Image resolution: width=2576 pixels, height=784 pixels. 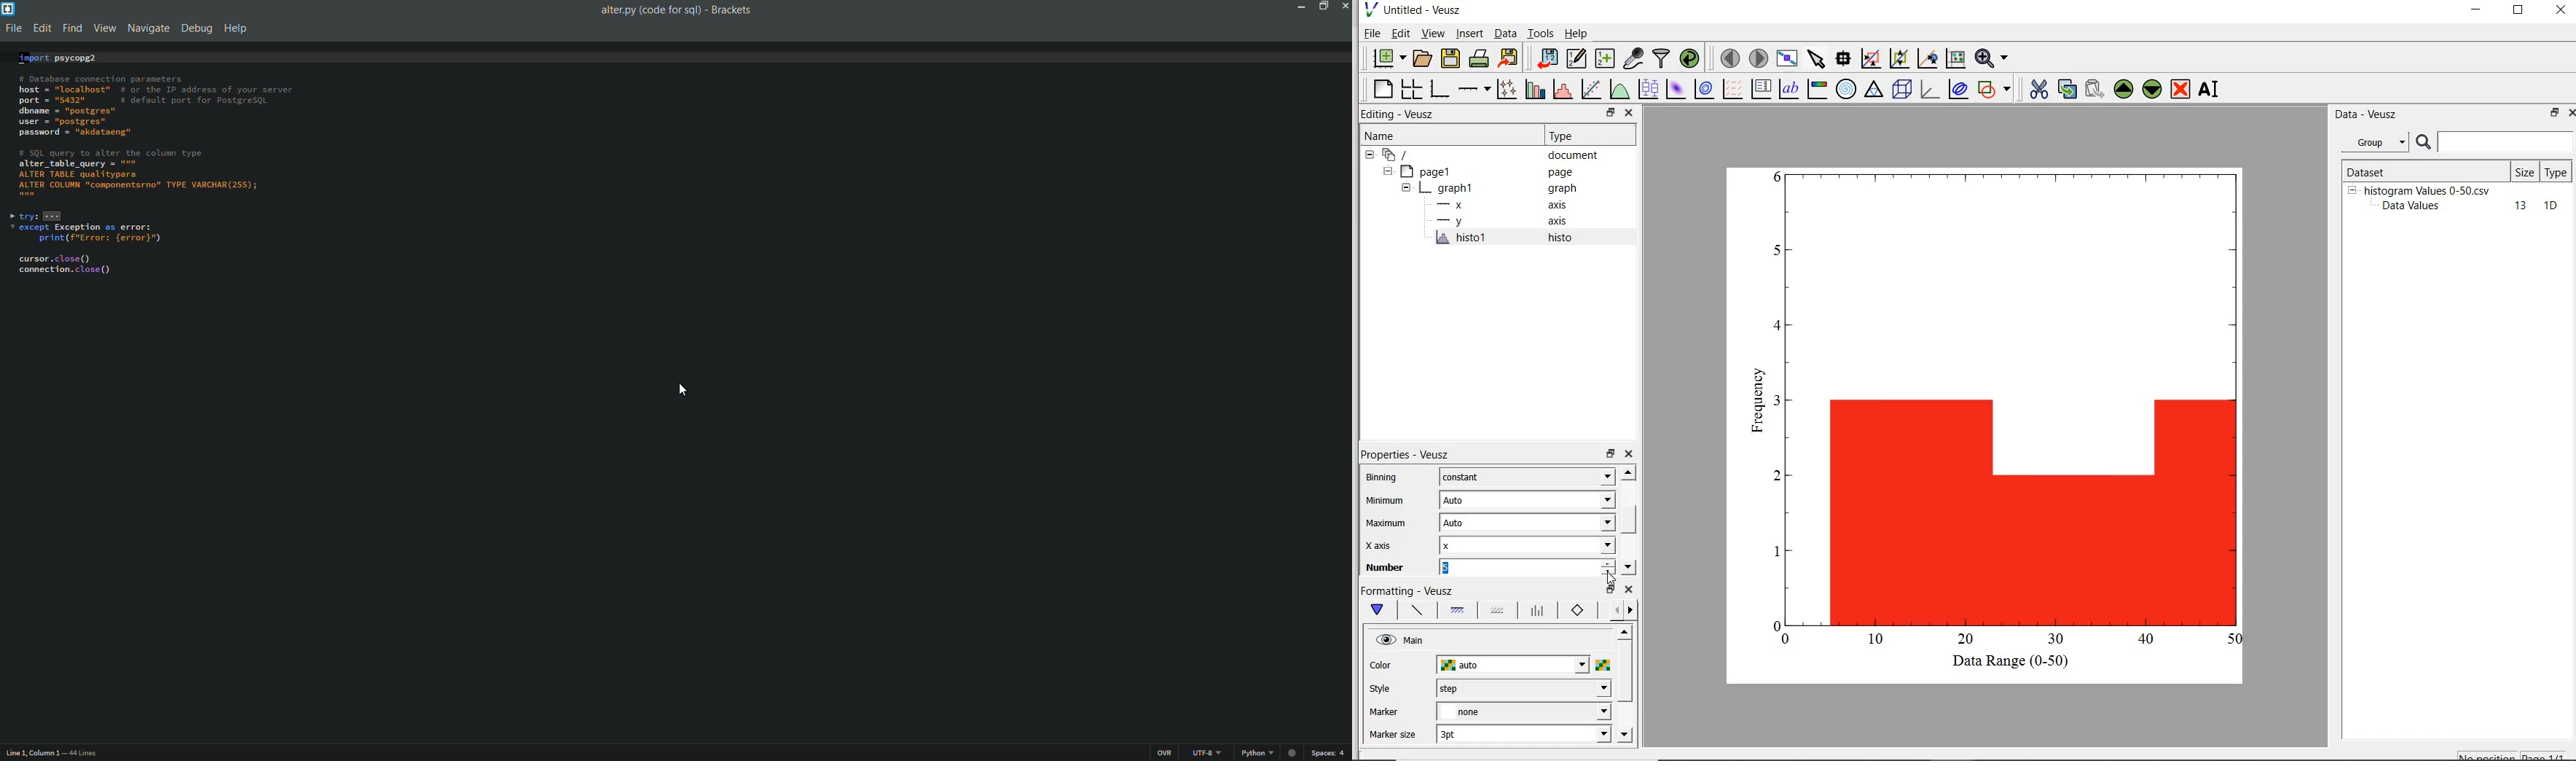 What do you see at coordinates (1630, 113) in the screenshot?
I see `close` at bounding box center [1630, 113].